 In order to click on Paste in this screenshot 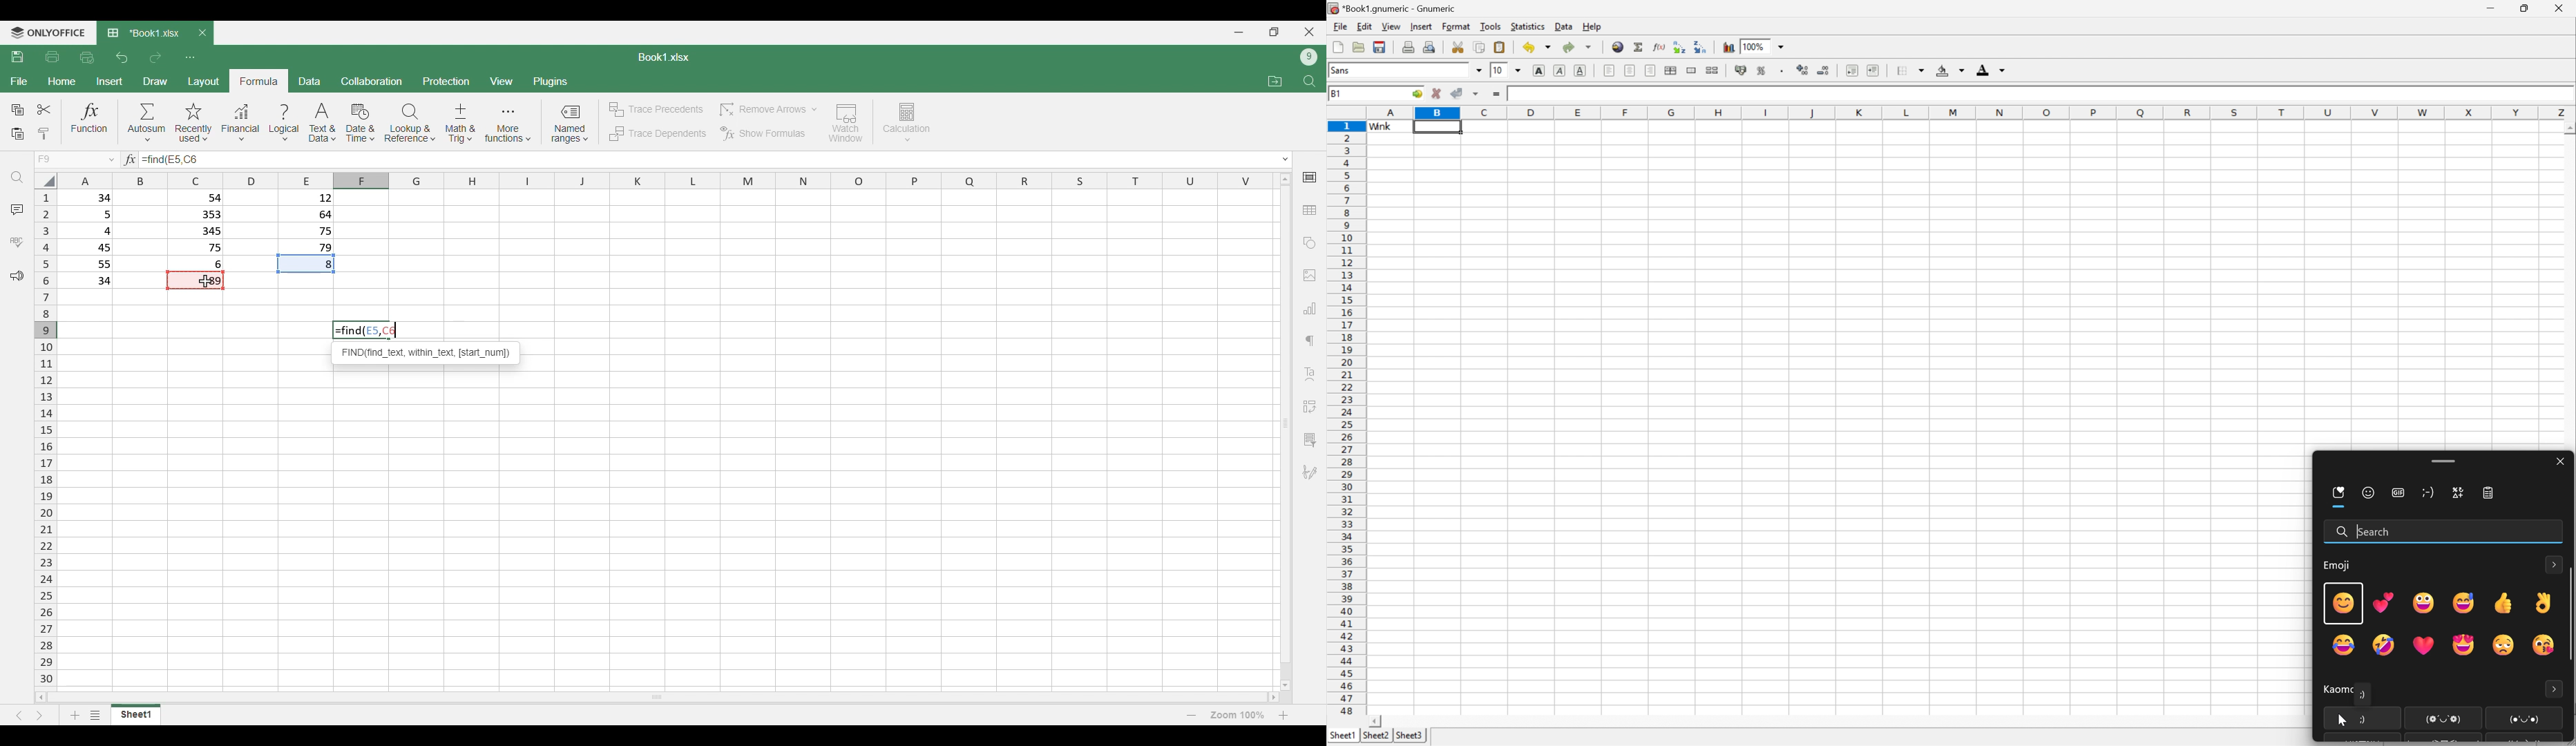, I will do `click(17, 135)`.